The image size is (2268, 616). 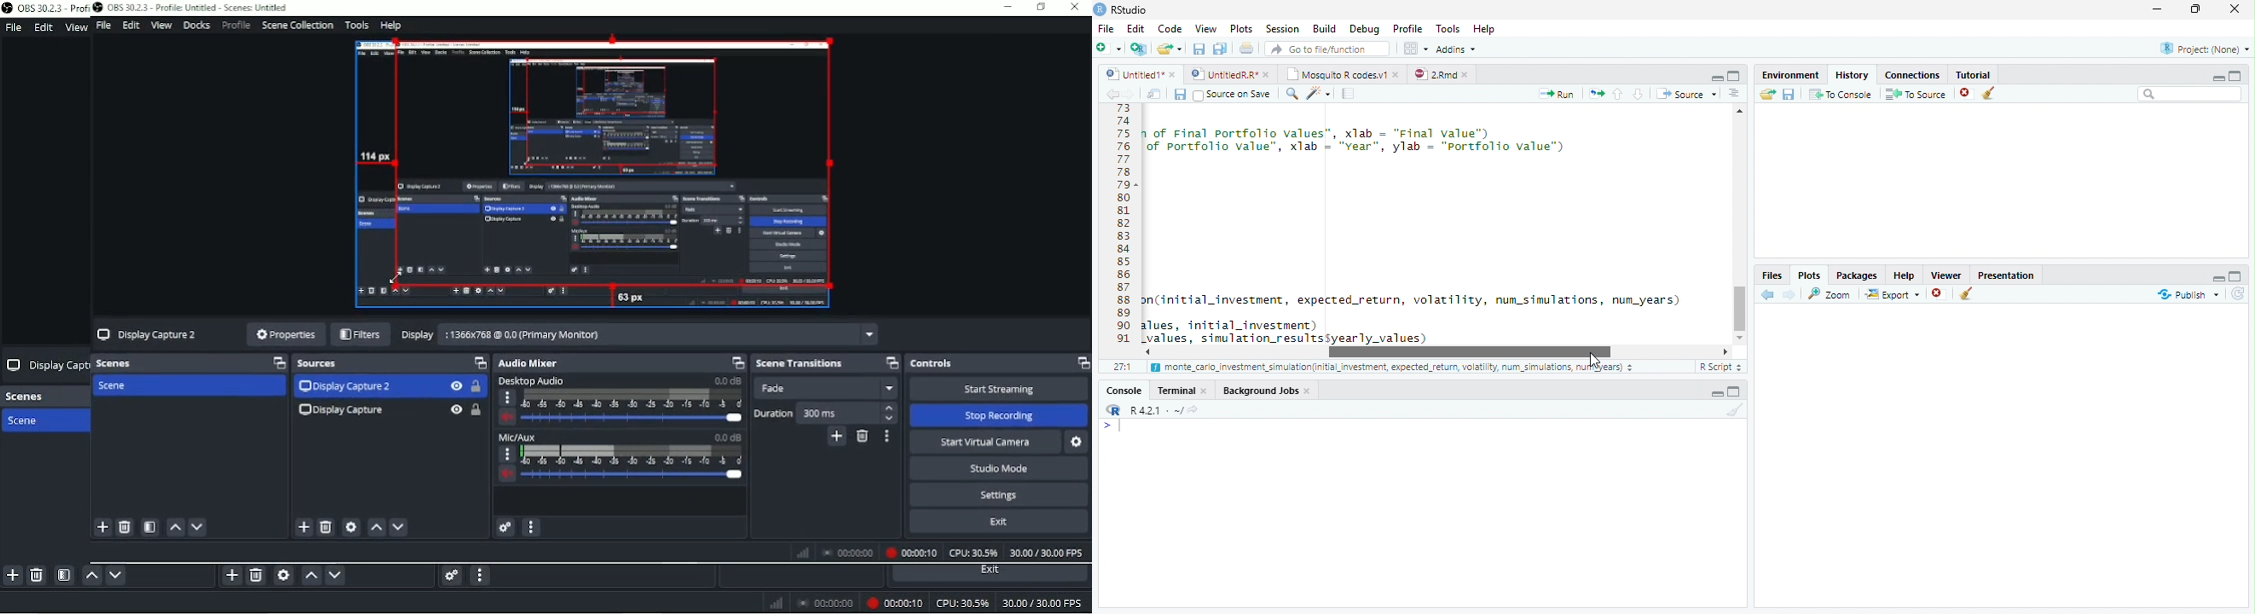 What do you see at coordinates (1737, 391) in the screenshot?
I see `Full Height` at bounding box center [1737, 391].